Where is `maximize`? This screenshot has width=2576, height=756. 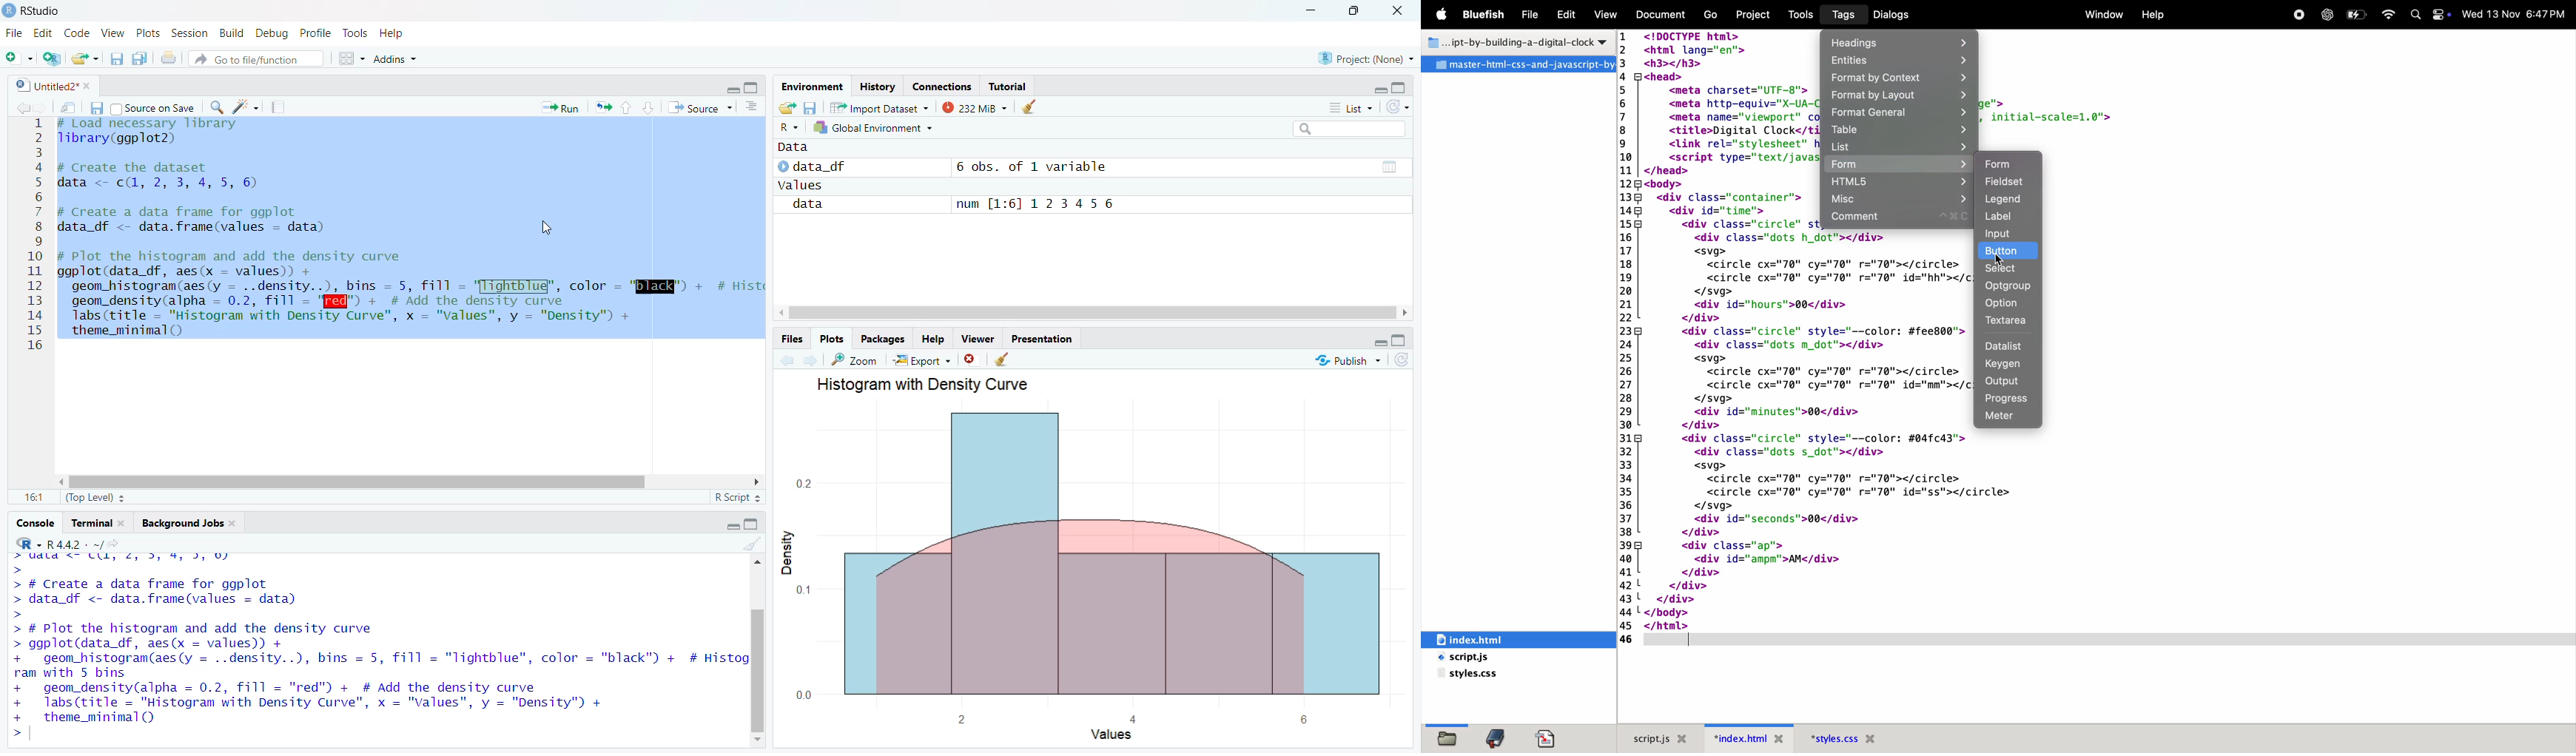 maximize is located at coordinates (1400, 87).